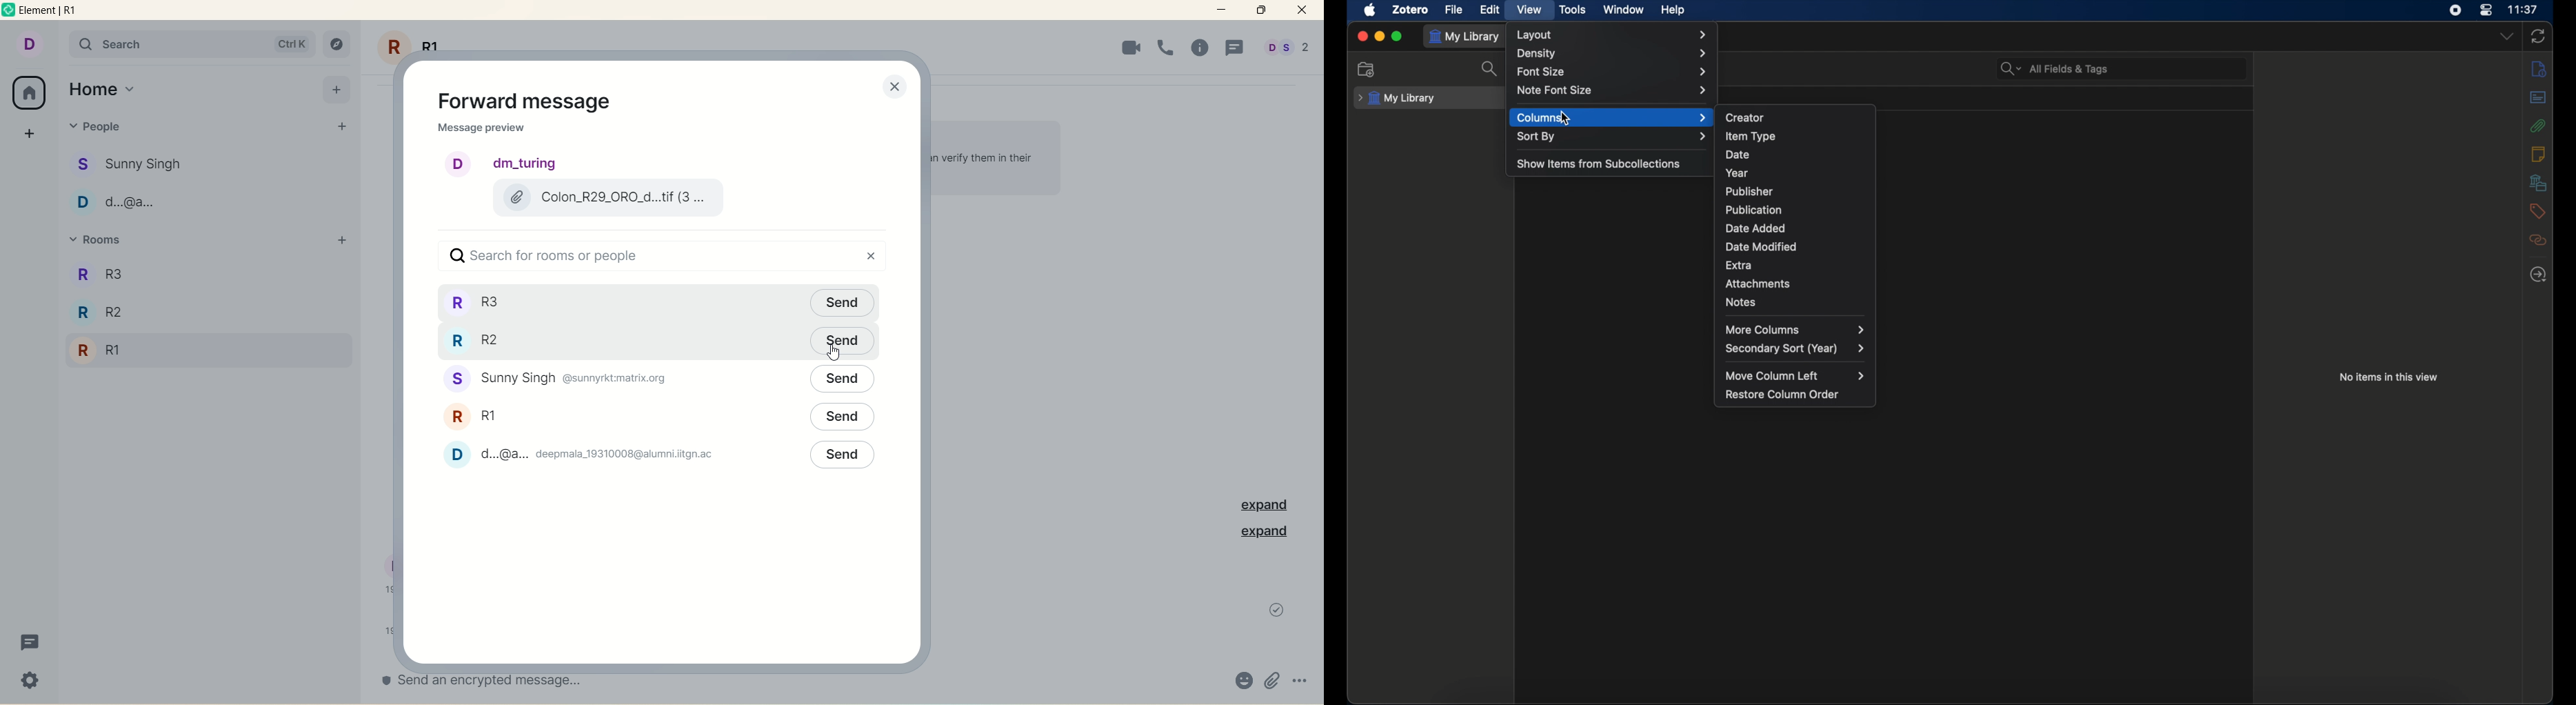 This screenshot has height=728, width=2576. I want to click on room info, so click(1205, 48).